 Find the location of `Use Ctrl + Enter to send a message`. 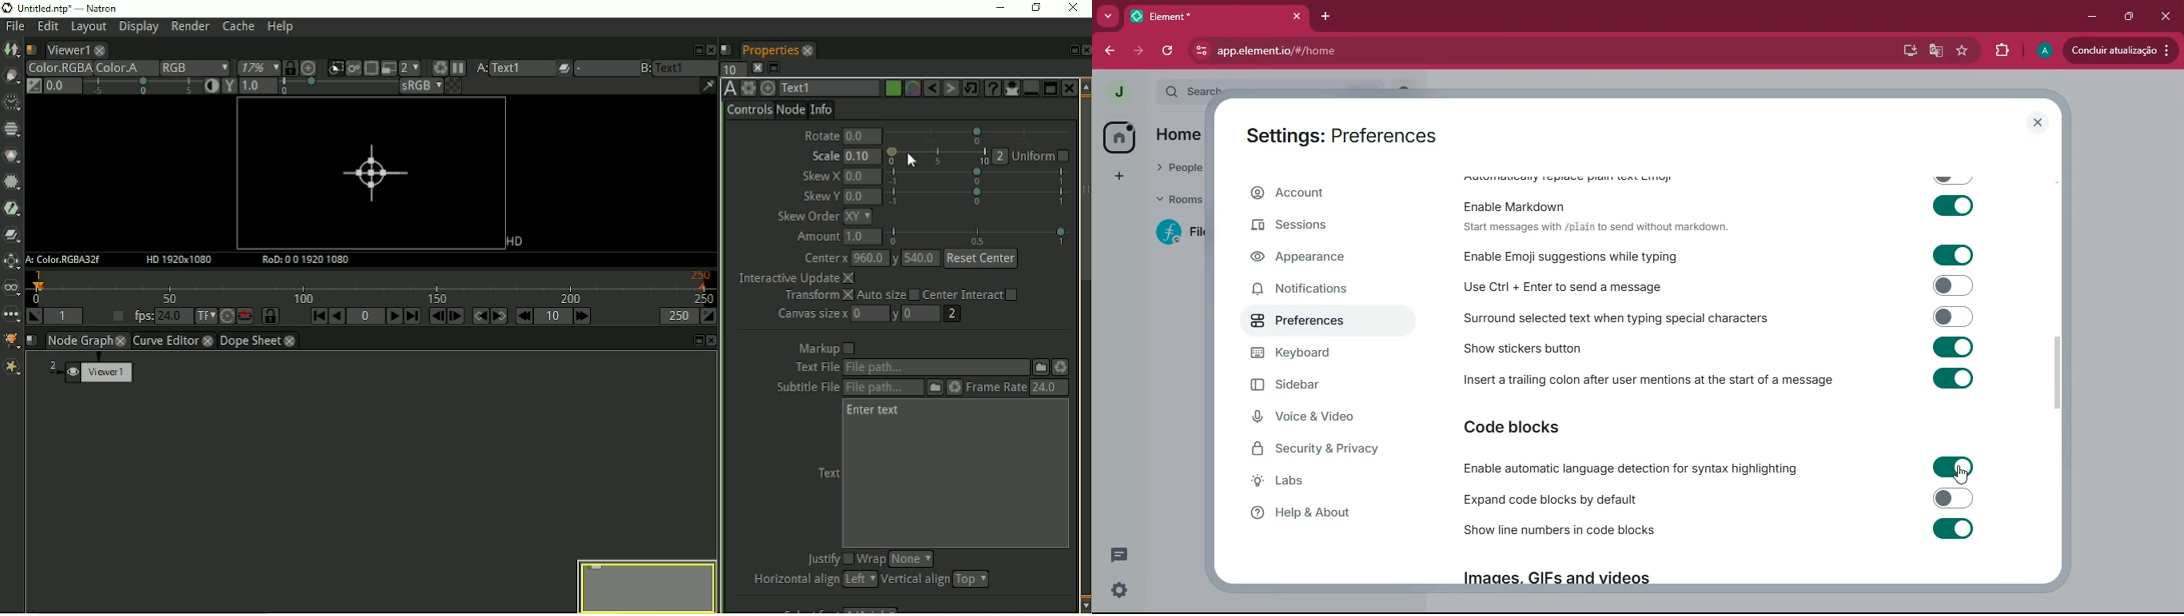

Use Ctrl + Enter to send a message is located at coordinates (1716, 288).